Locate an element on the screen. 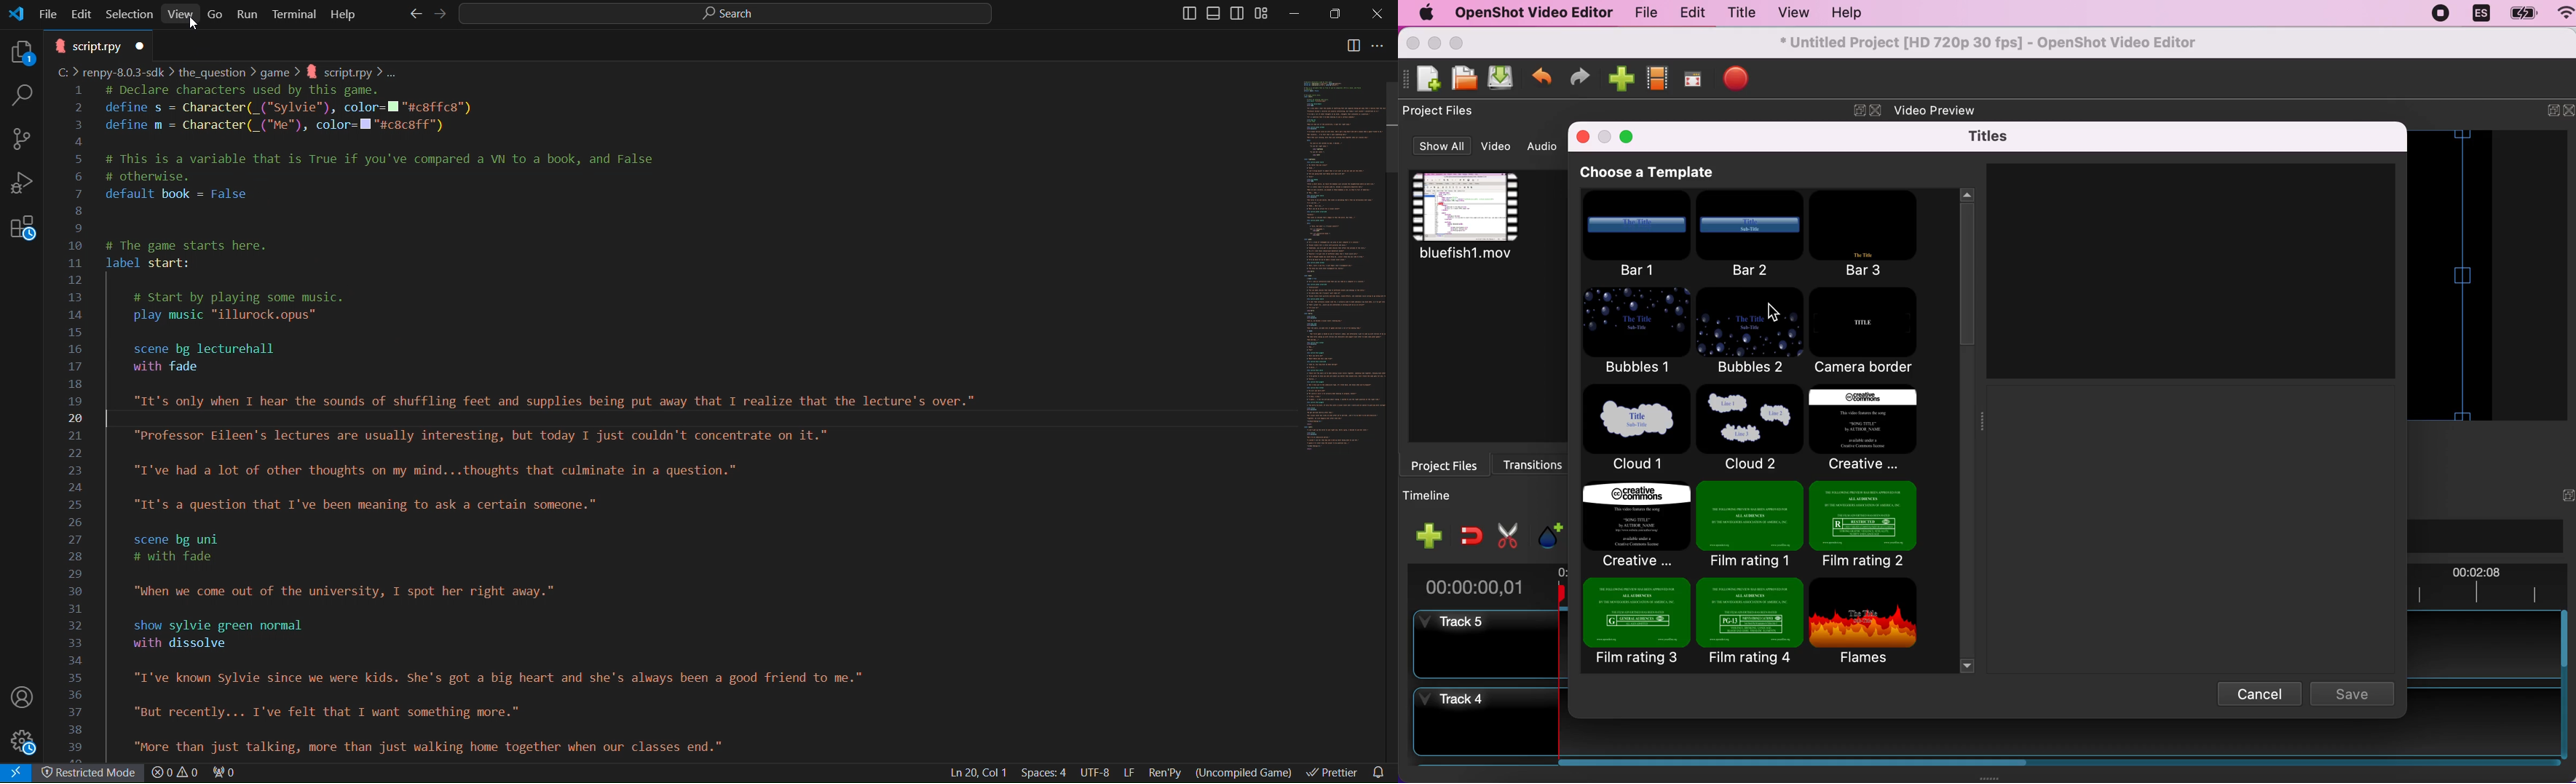 Image resolution: width=2576 pixels, height=784 pixels. language is located at coordinates (2480, 14).